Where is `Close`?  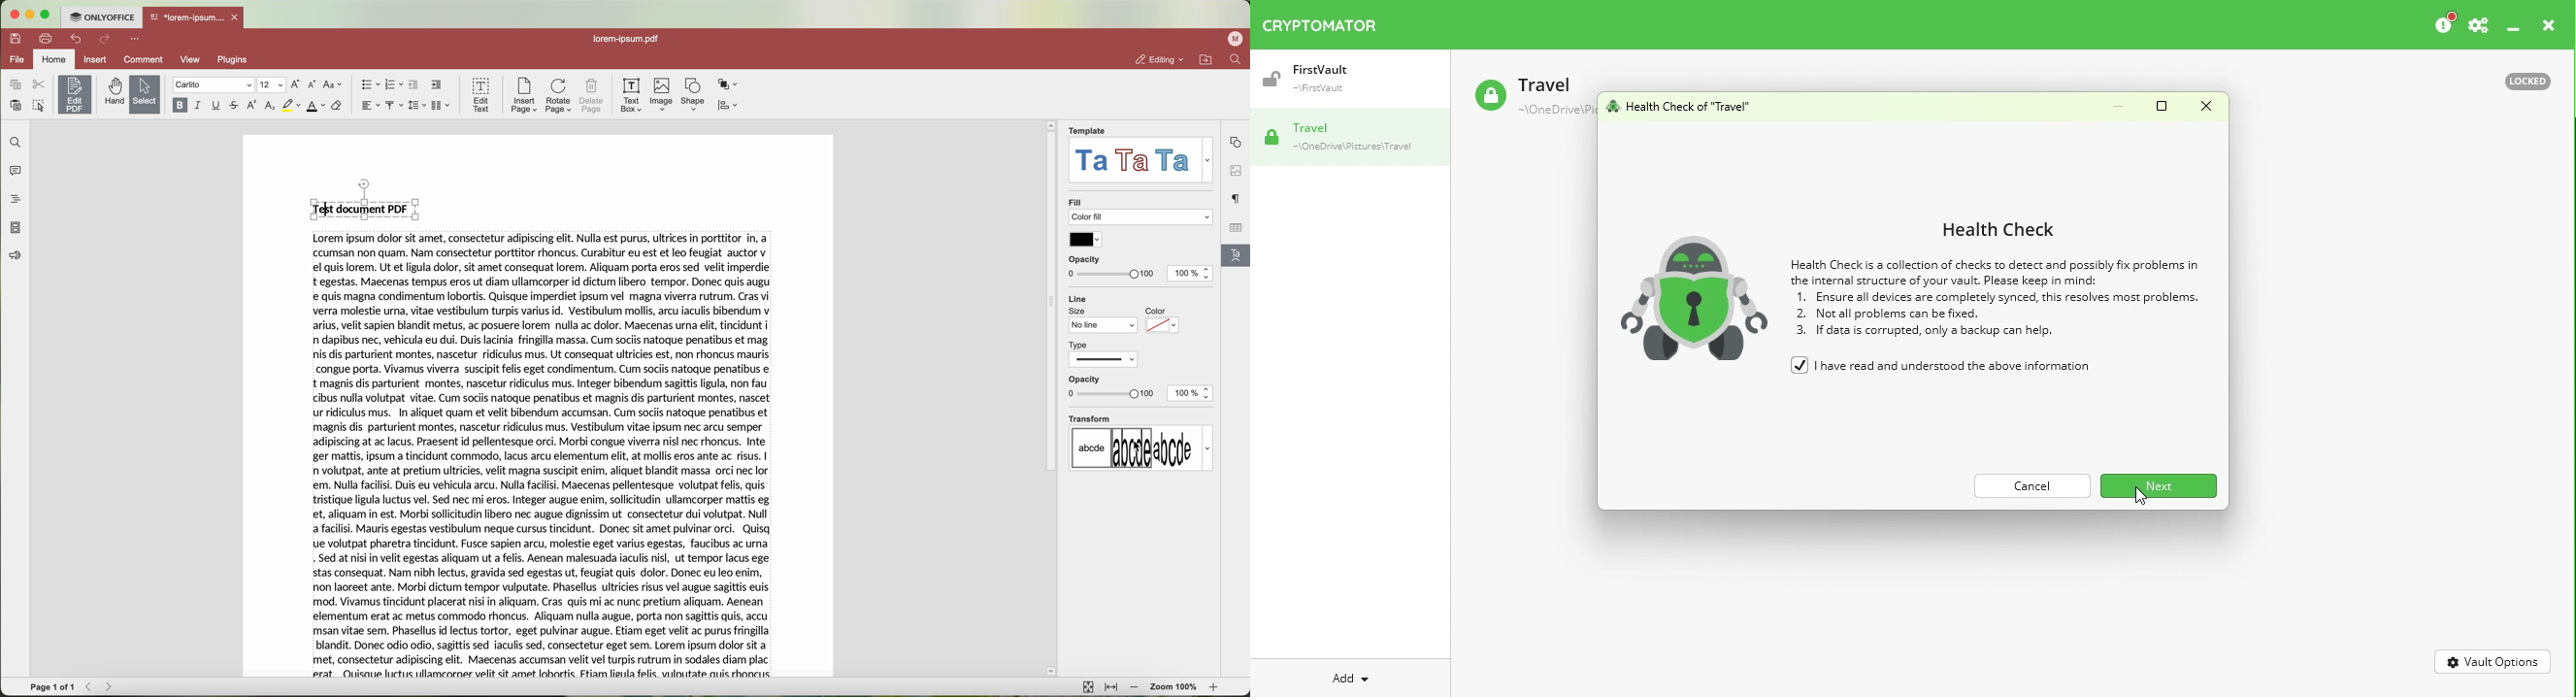
Close is located at coordinates (2203, 106).